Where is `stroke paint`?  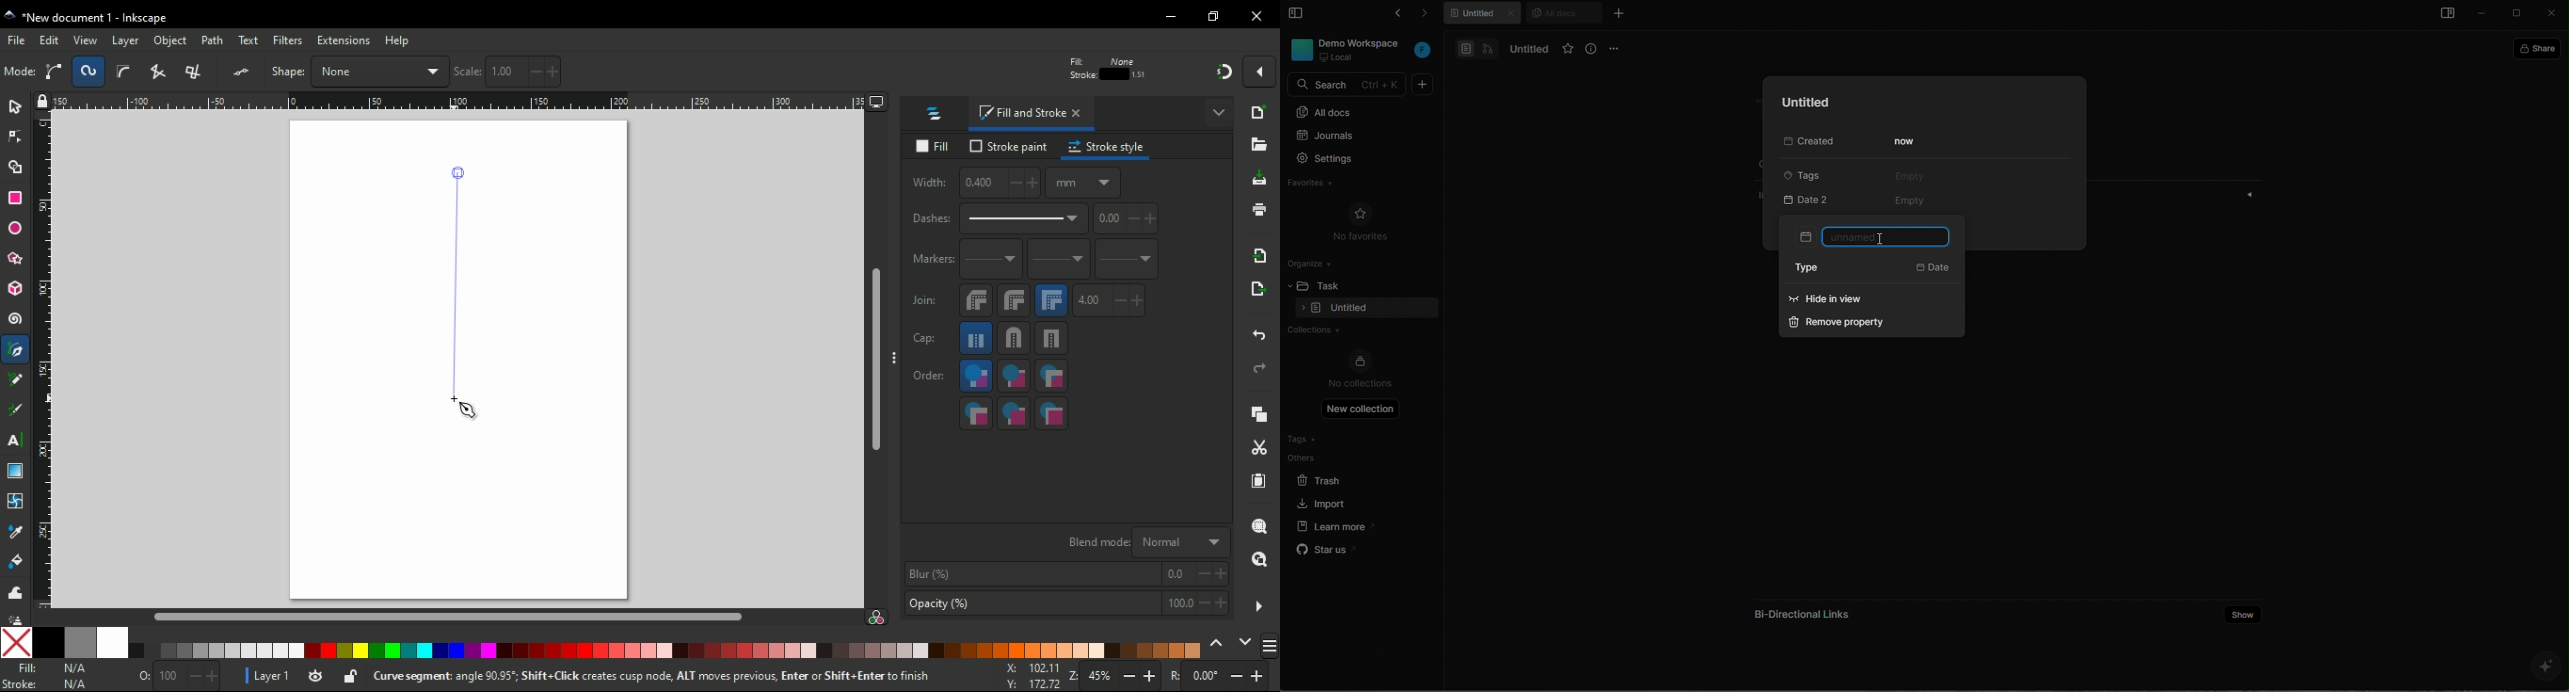
stroke paint is located at coordinates (1009, 146).